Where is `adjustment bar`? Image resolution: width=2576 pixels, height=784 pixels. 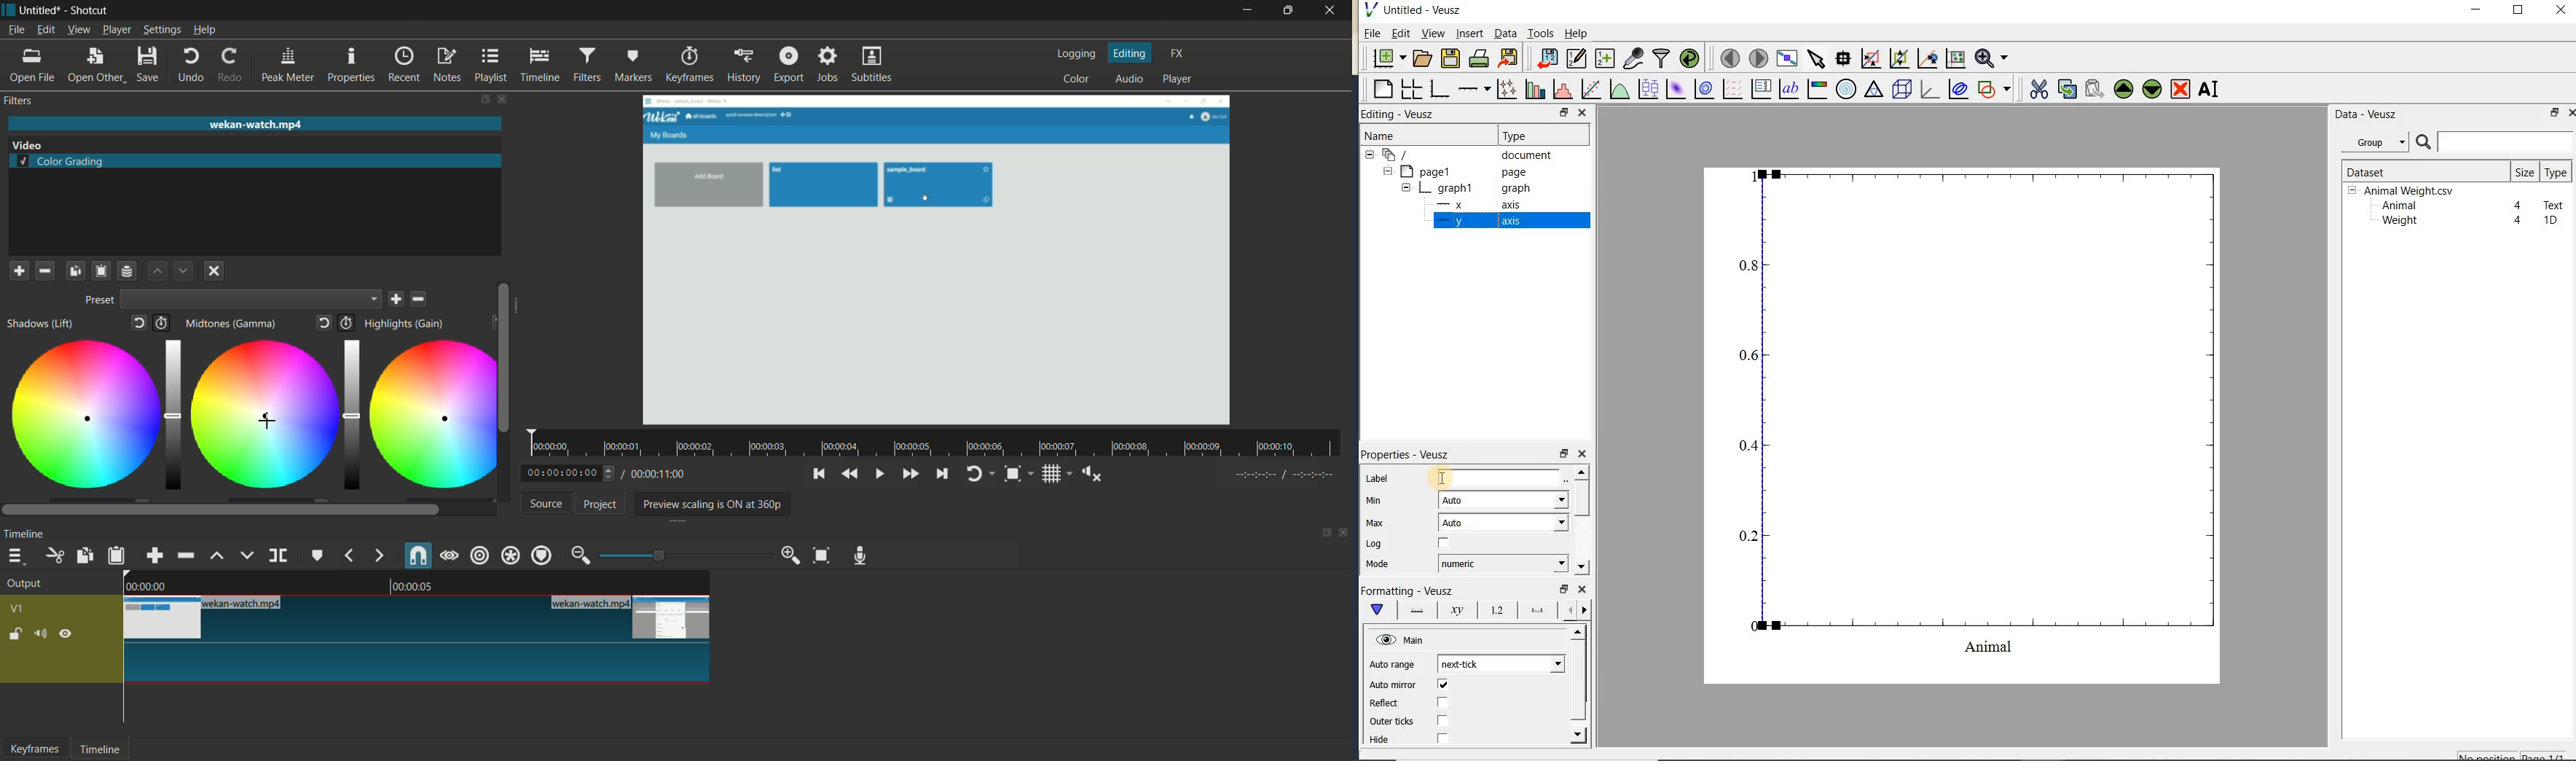 adjustment bar is located at coordinates (680, 555).